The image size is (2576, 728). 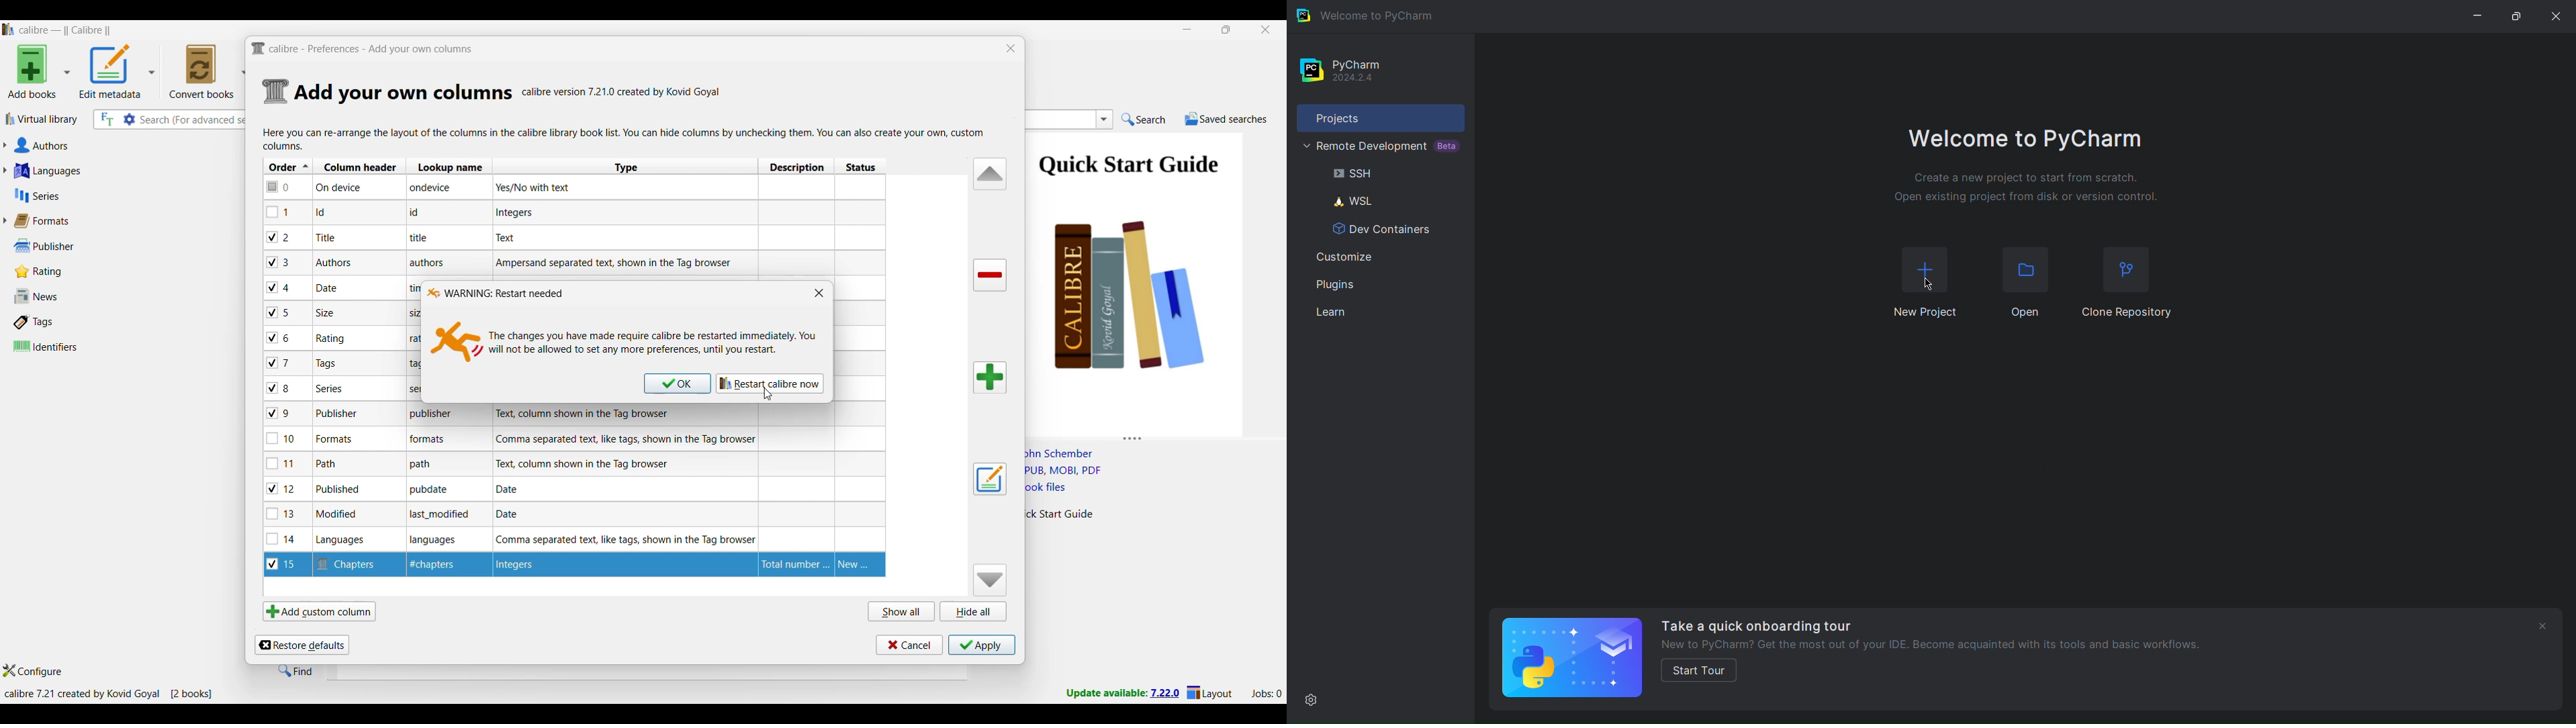 What do you see at coordinates (62, 322) in the screenshot?
I see `Tags` at bounding box center [62, 322].